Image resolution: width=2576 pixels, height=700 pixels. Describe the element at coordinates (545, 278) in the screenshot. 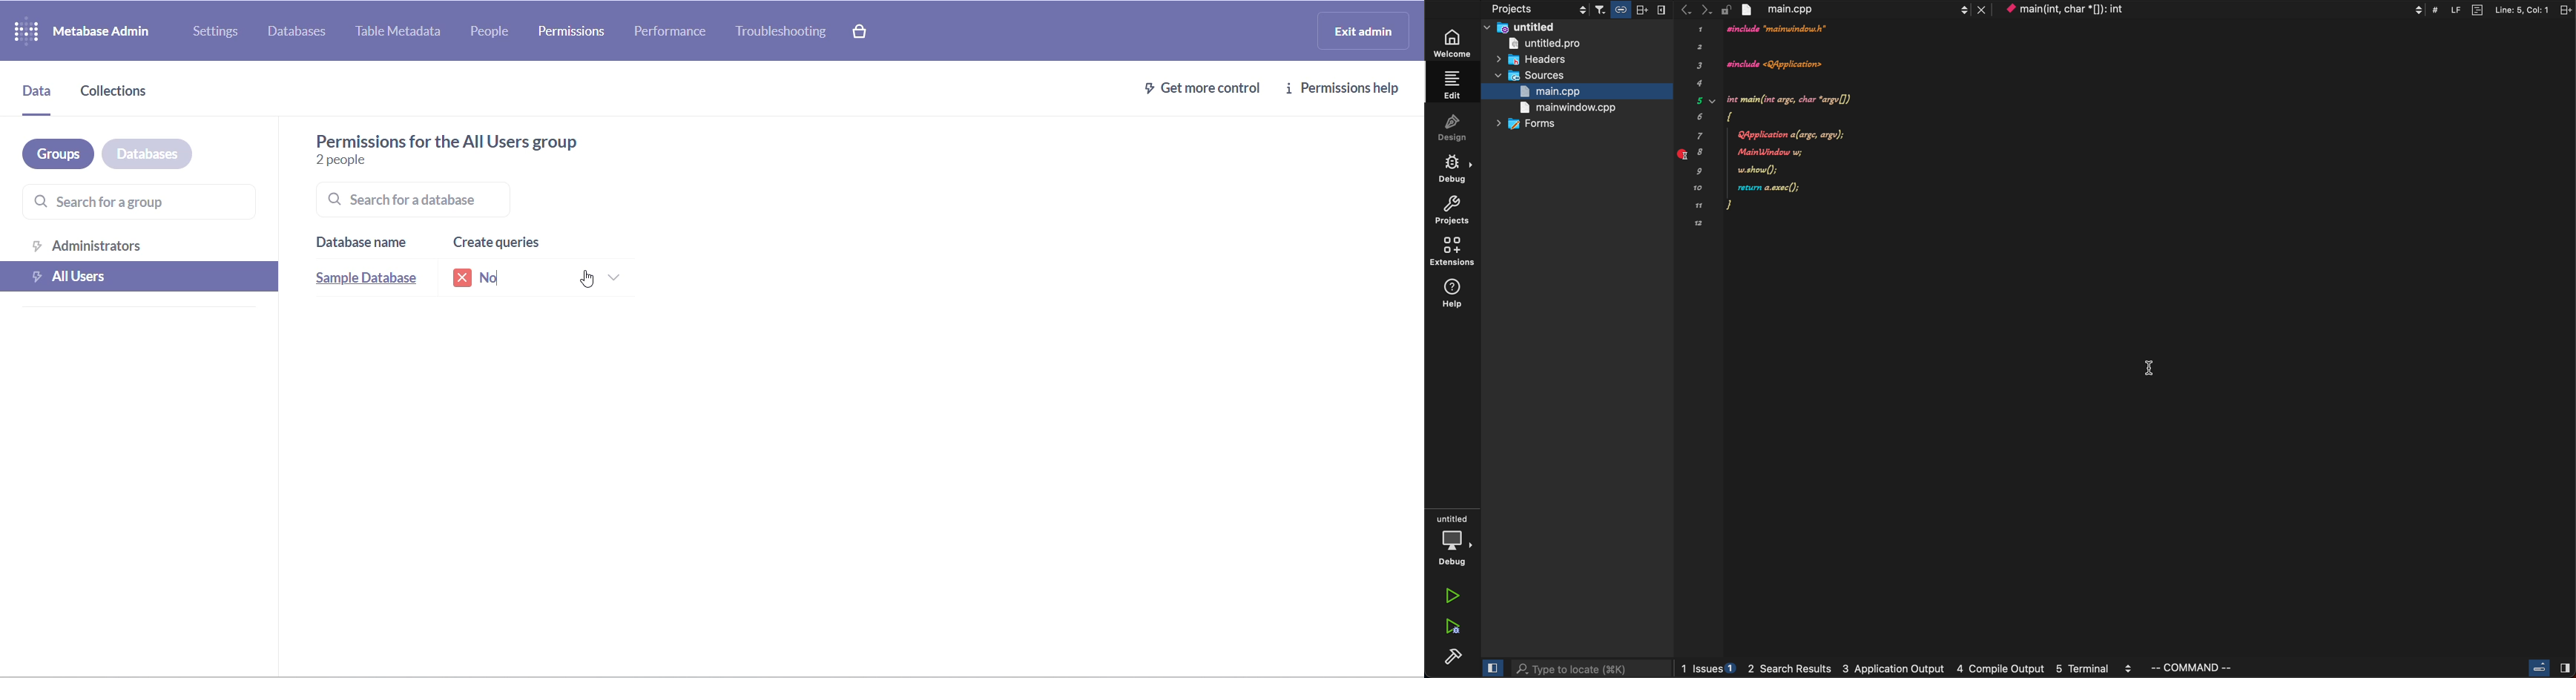

I see `permissions` at that location.